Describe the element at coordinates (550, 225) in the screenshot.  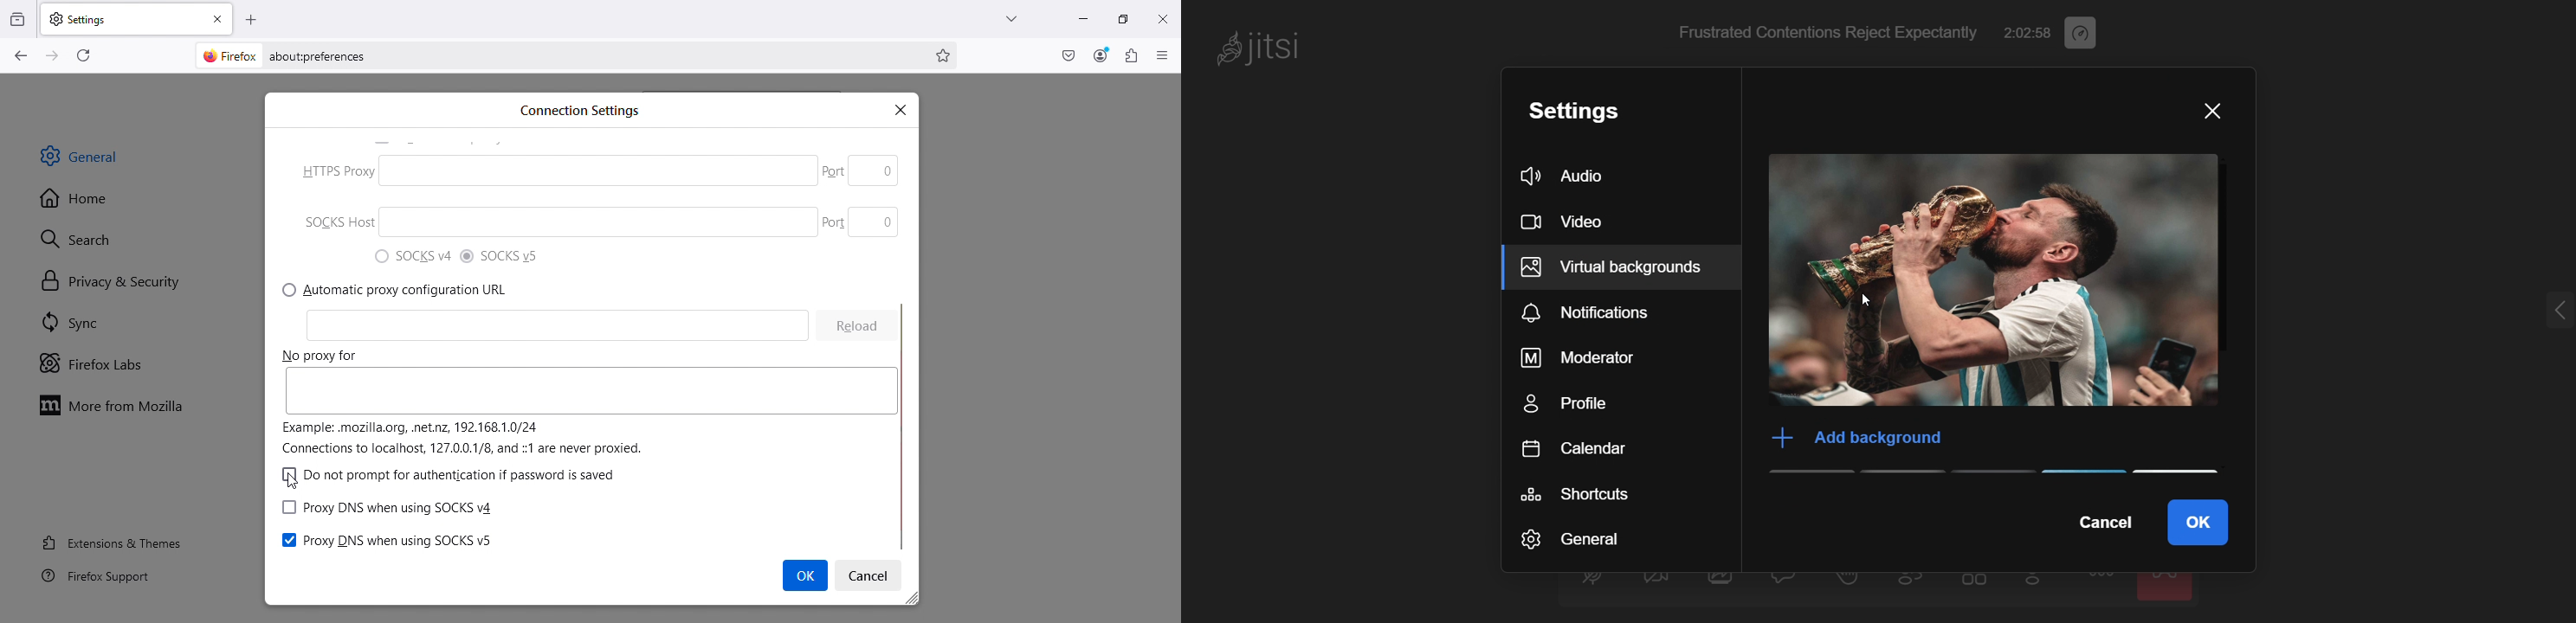
I see `SOCKS Host` at that location.